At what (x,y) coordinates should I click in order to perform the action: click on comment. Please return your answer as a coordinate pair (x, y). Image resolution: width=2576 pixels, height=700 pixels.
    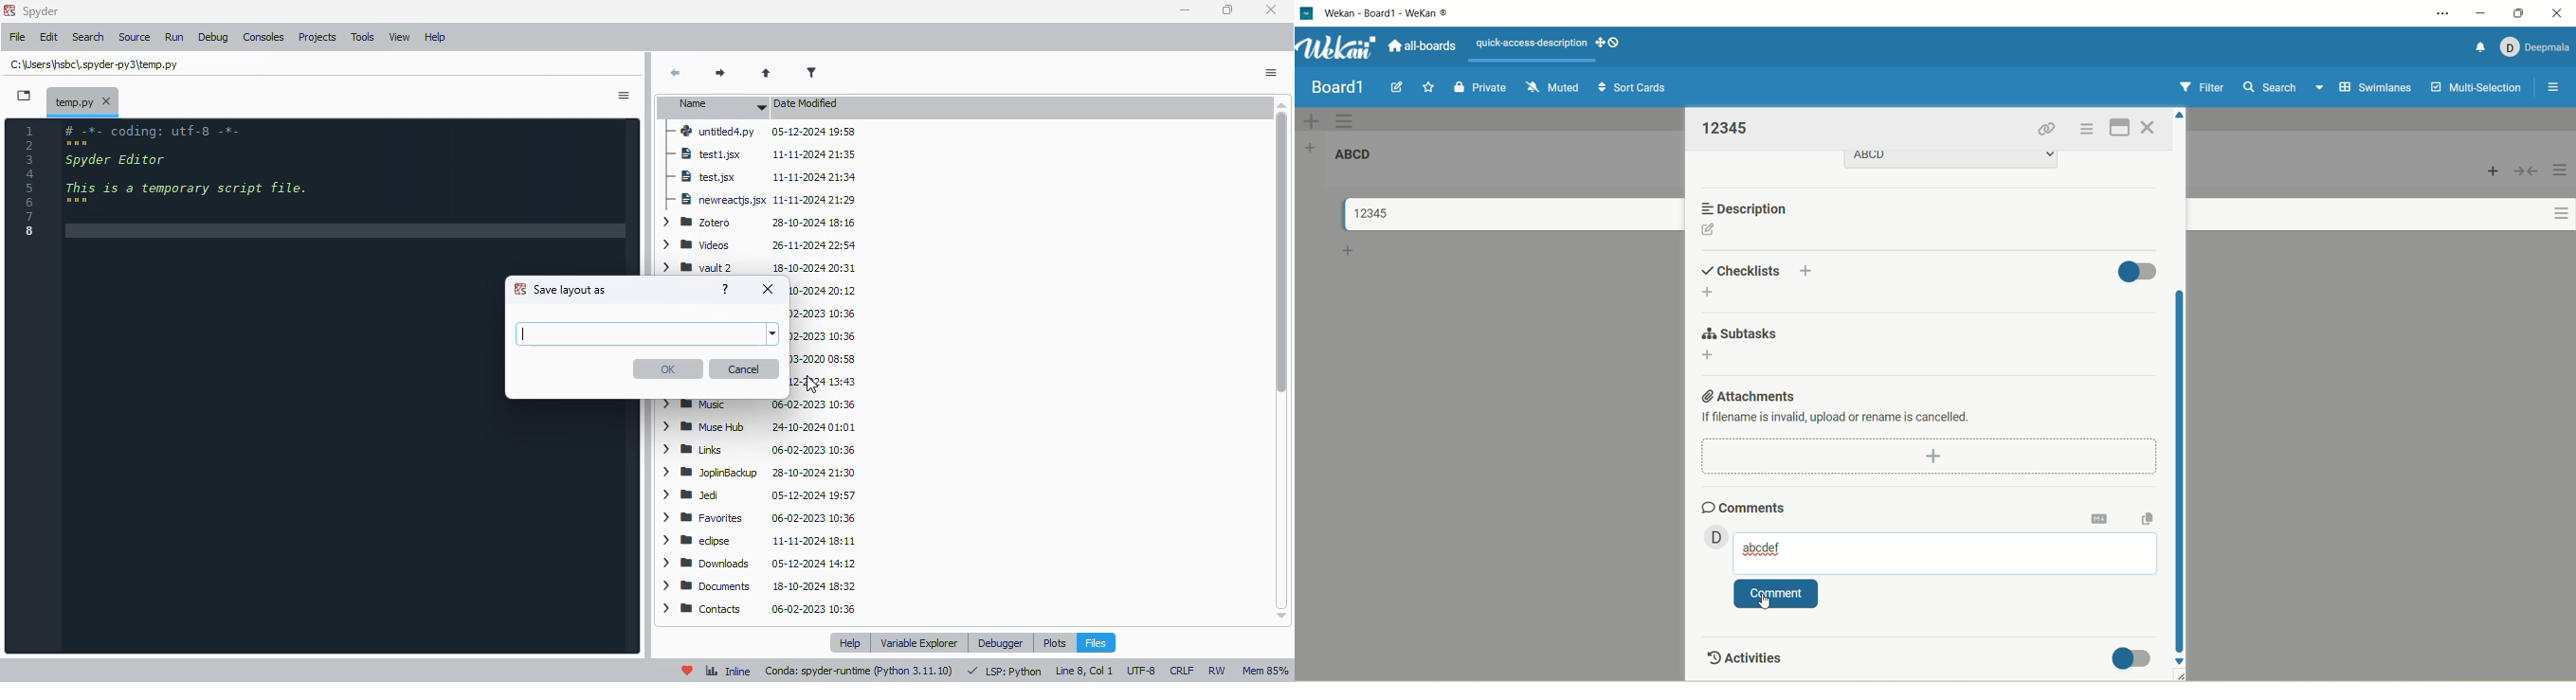
    Looking at the image, I should click on (1946, 553).